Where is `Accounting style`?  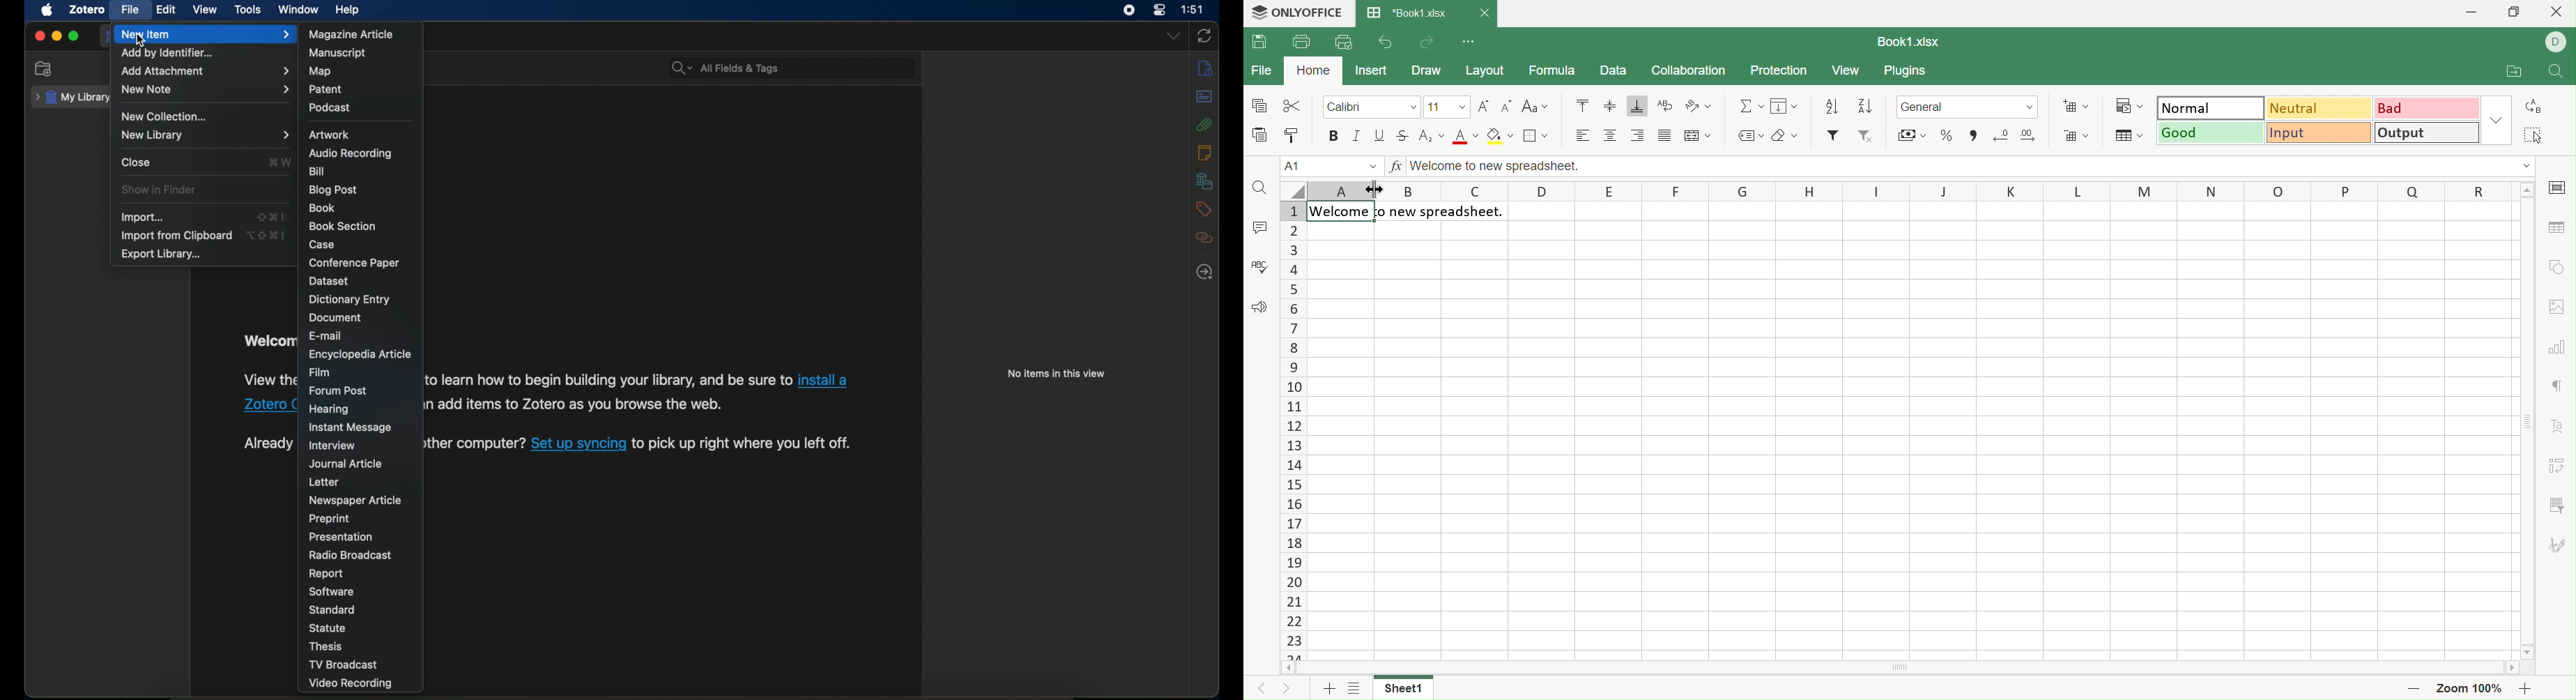 Accounting style is located at coordinates (1912, 134).